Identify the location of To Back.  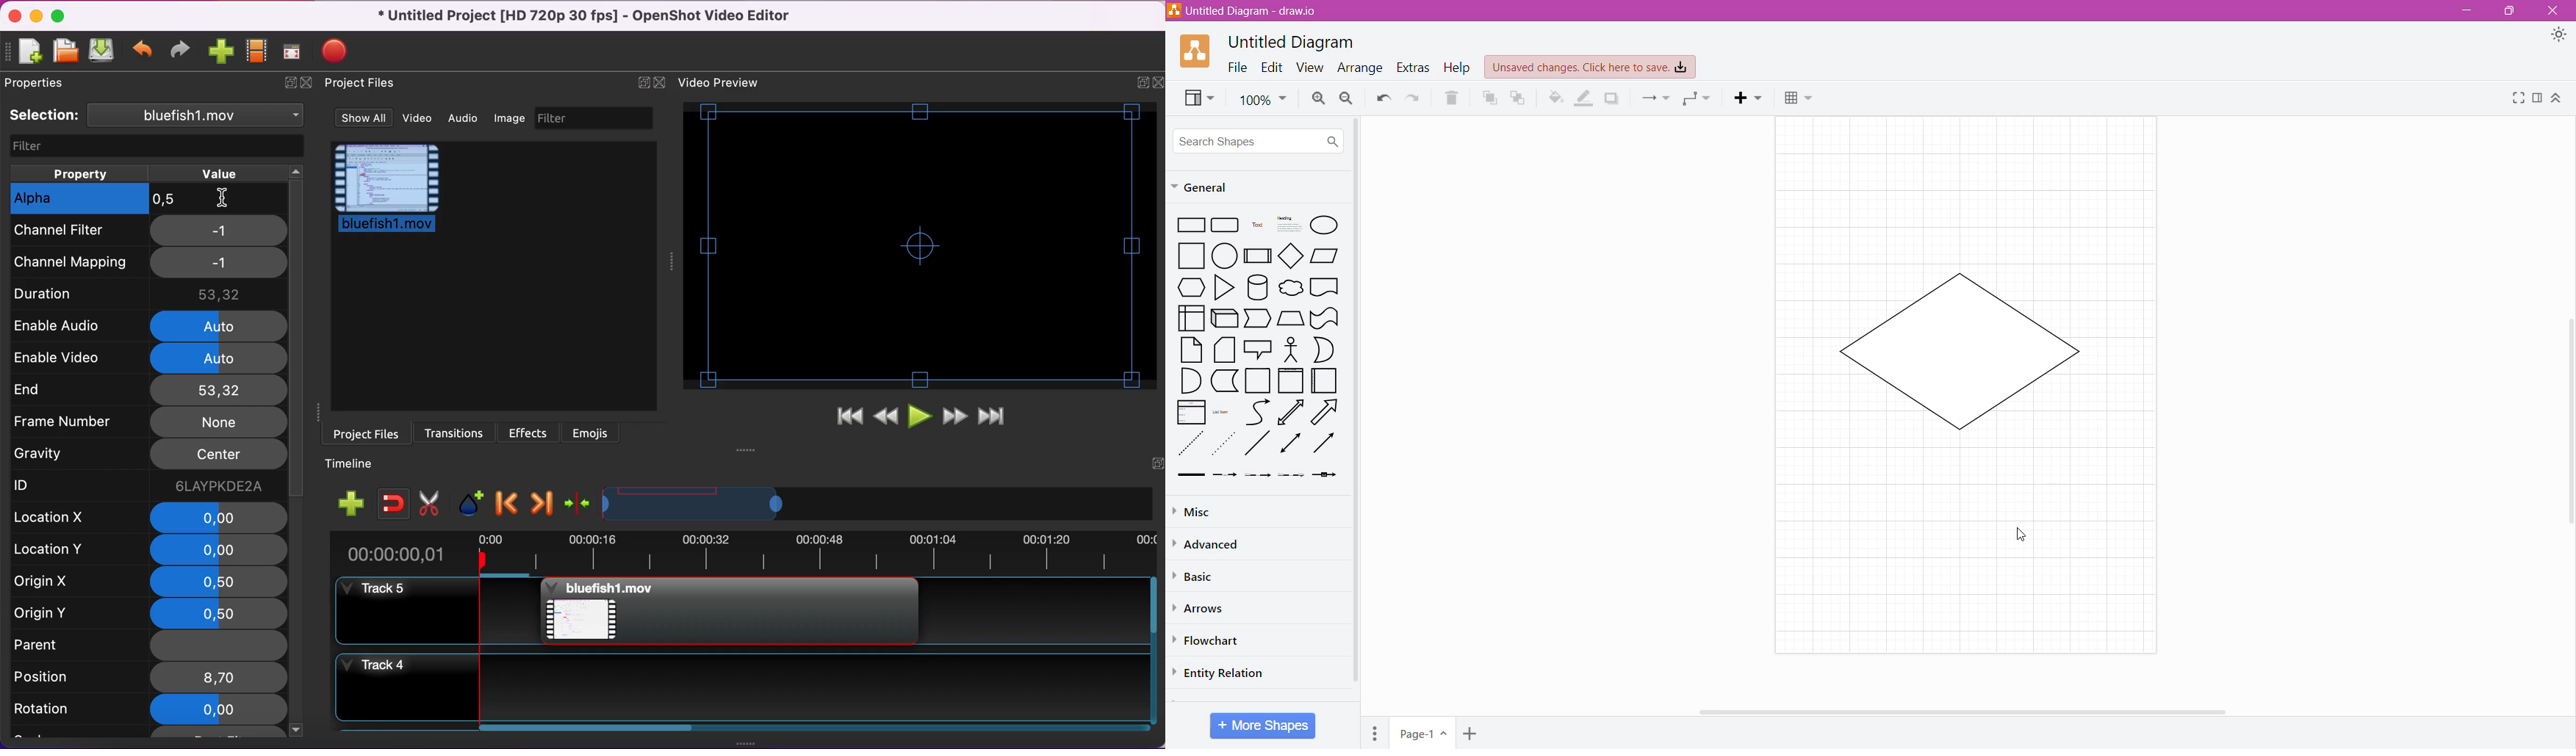
(1518, 98).